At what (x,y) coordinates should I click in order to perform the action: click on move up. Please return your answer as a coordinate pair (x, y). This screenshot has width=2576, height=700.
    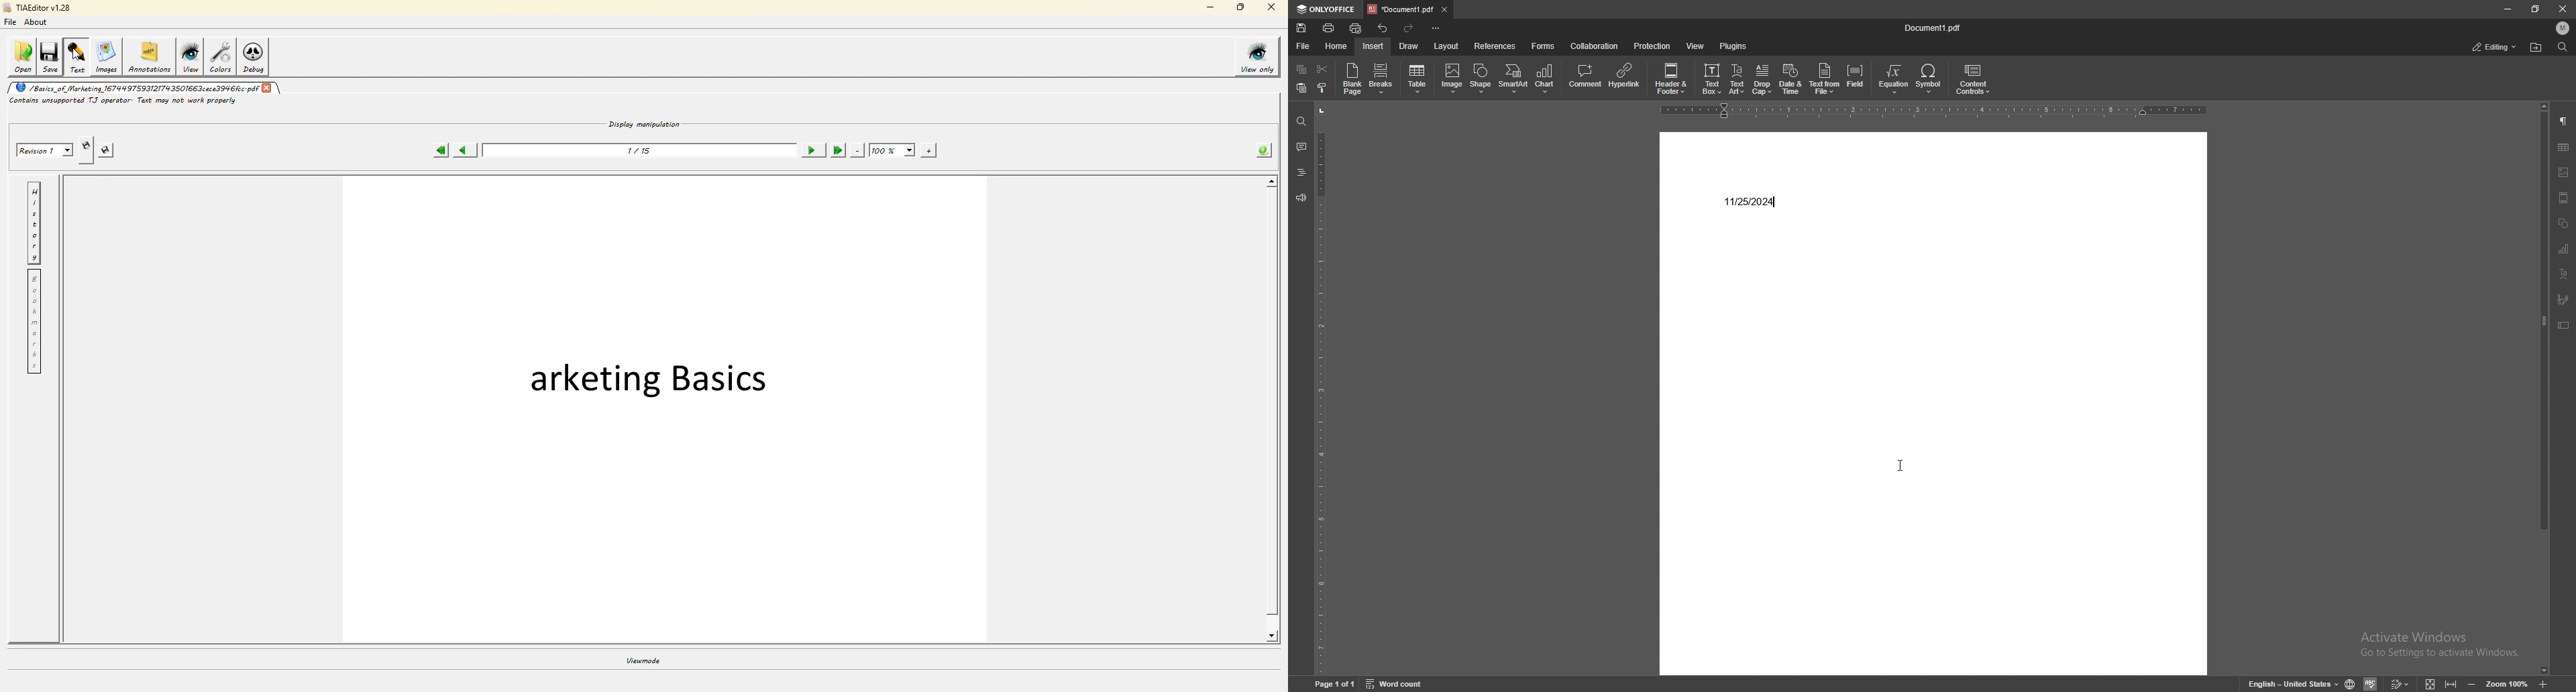
    Looking at the image, I should click on (1272, 183).